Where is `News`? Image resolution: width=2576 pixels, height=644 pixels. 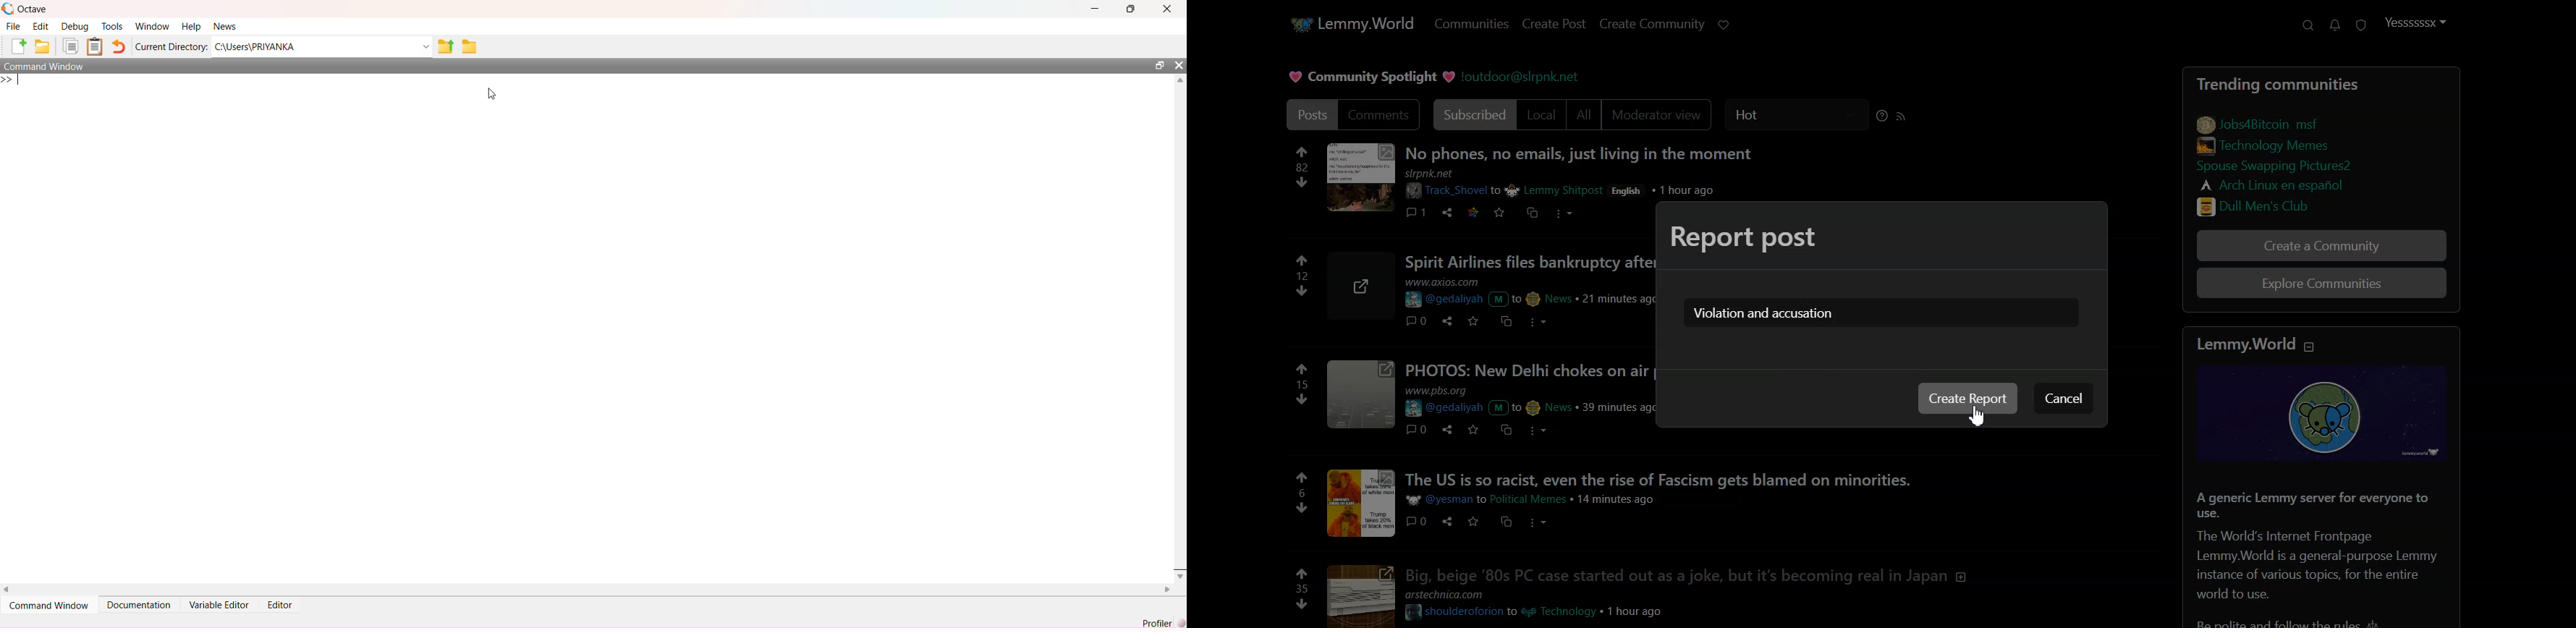 News is located at coordinates (229, 26).